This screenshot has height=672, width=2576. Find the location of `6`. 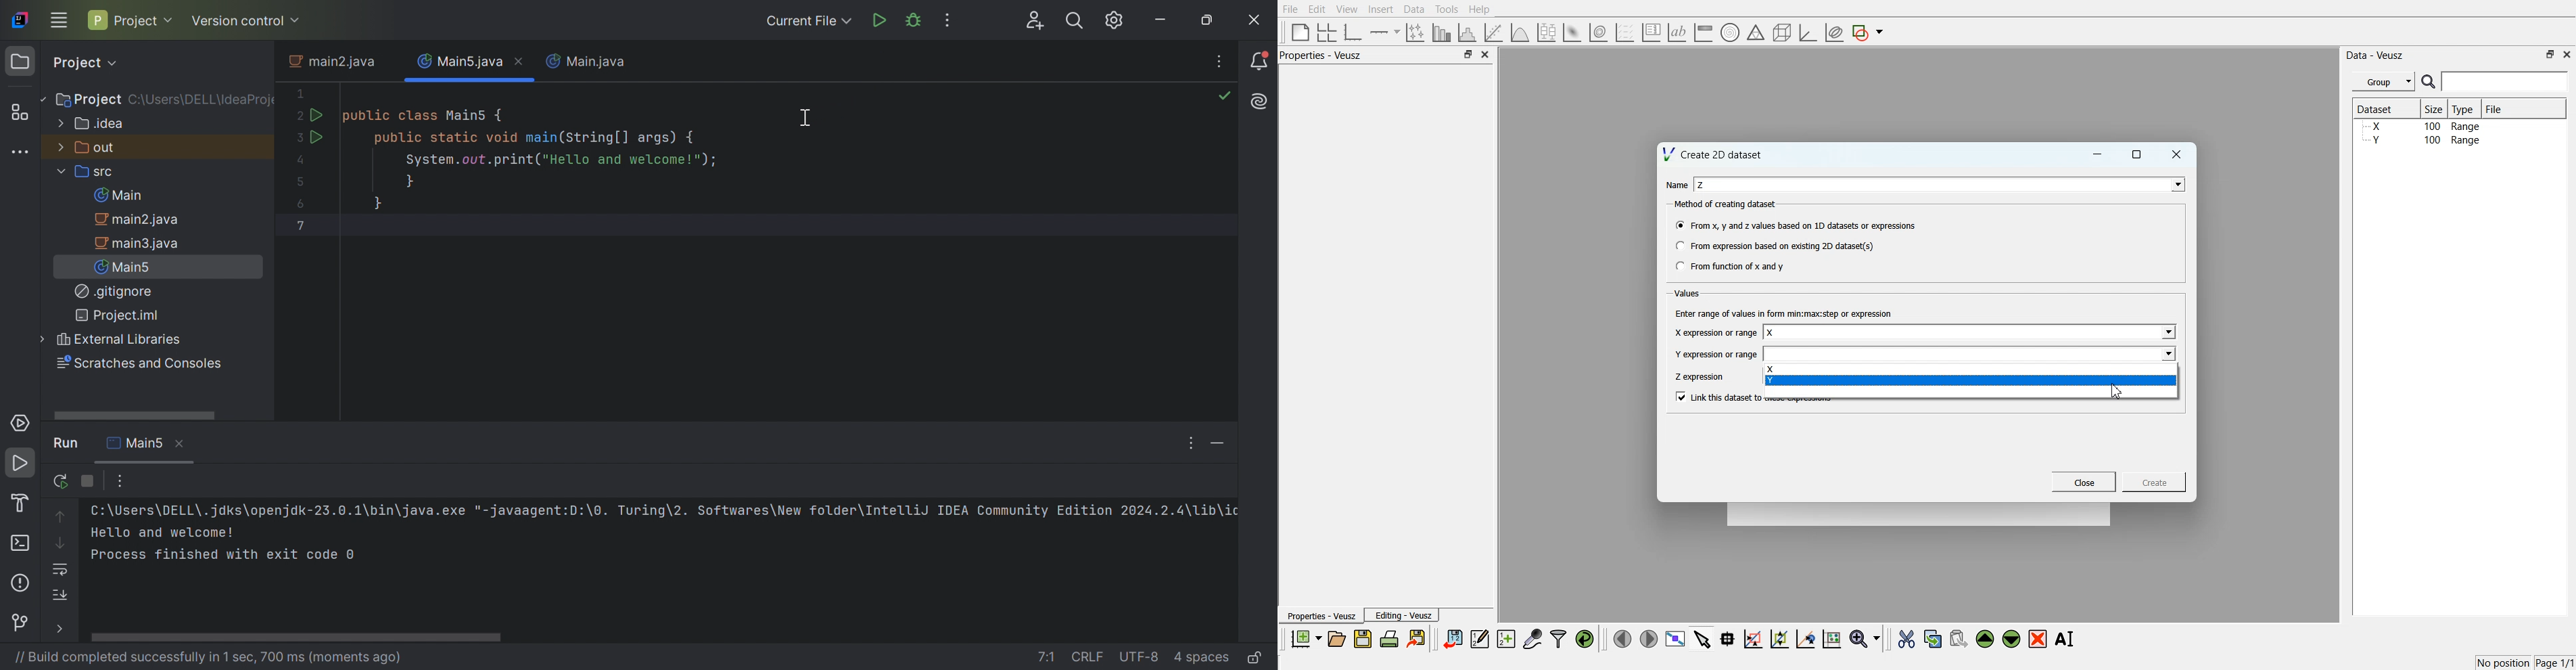

6 is located at coordinates (299, 204).